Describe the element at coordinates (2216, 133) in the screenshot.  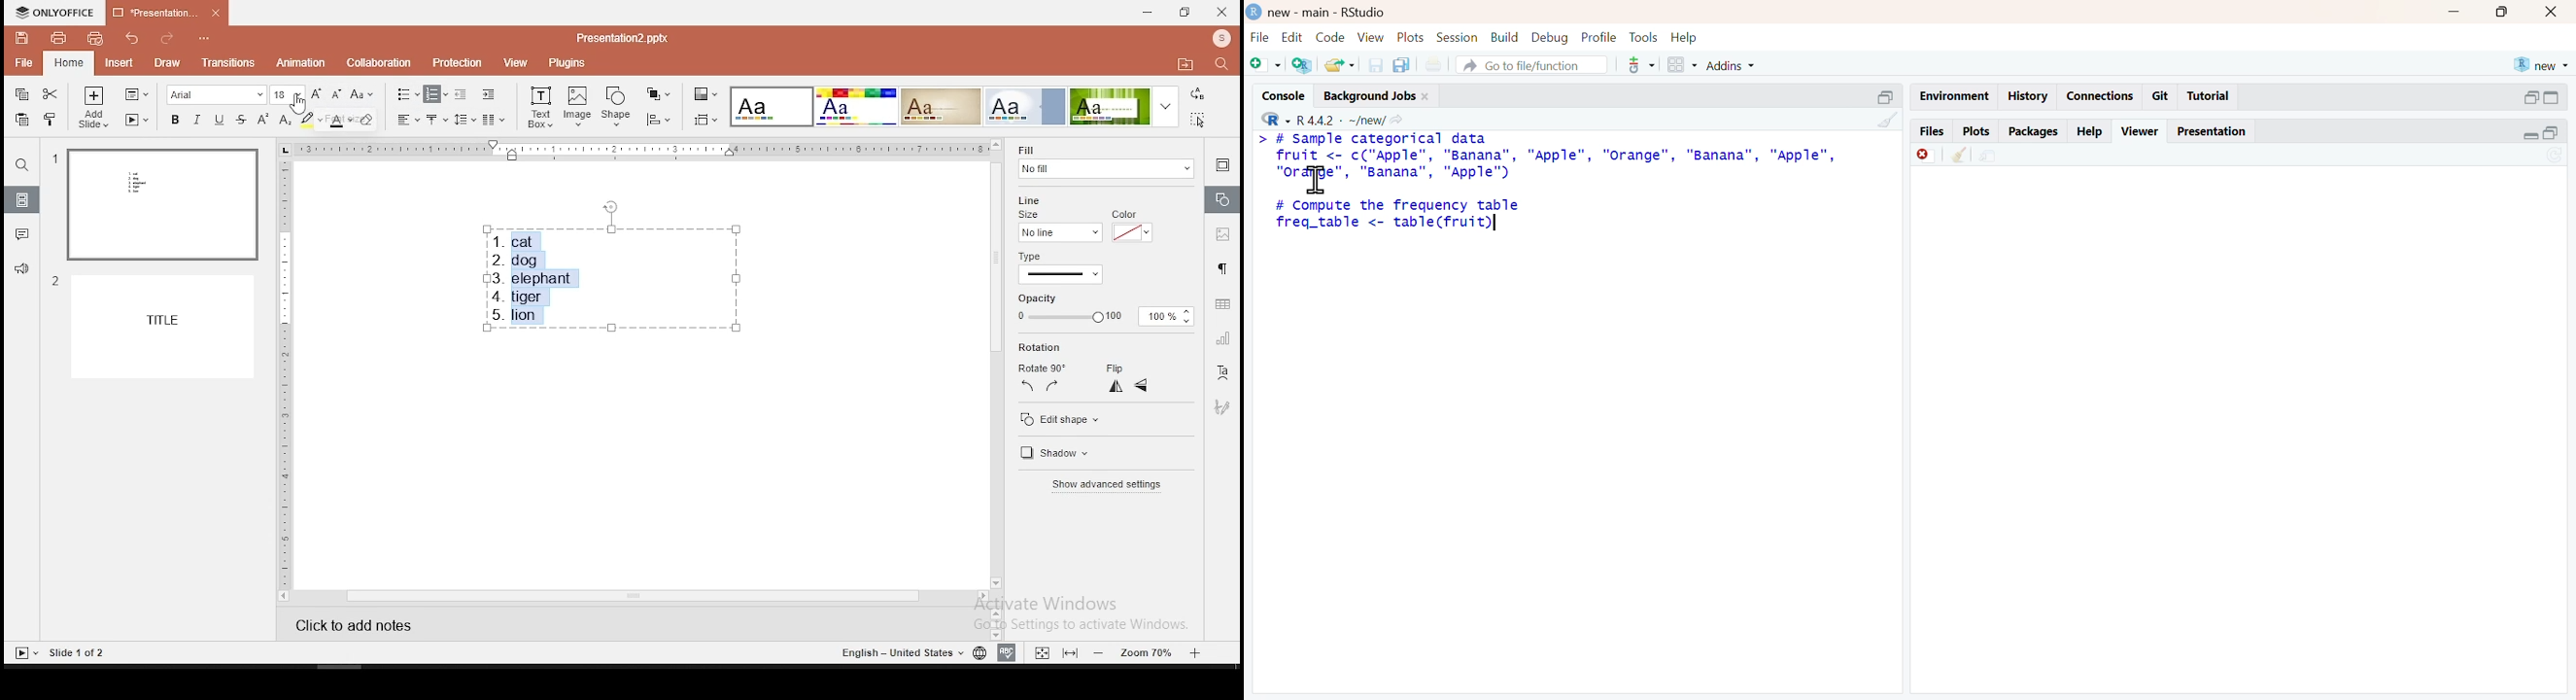
I see `presentation` at that location.